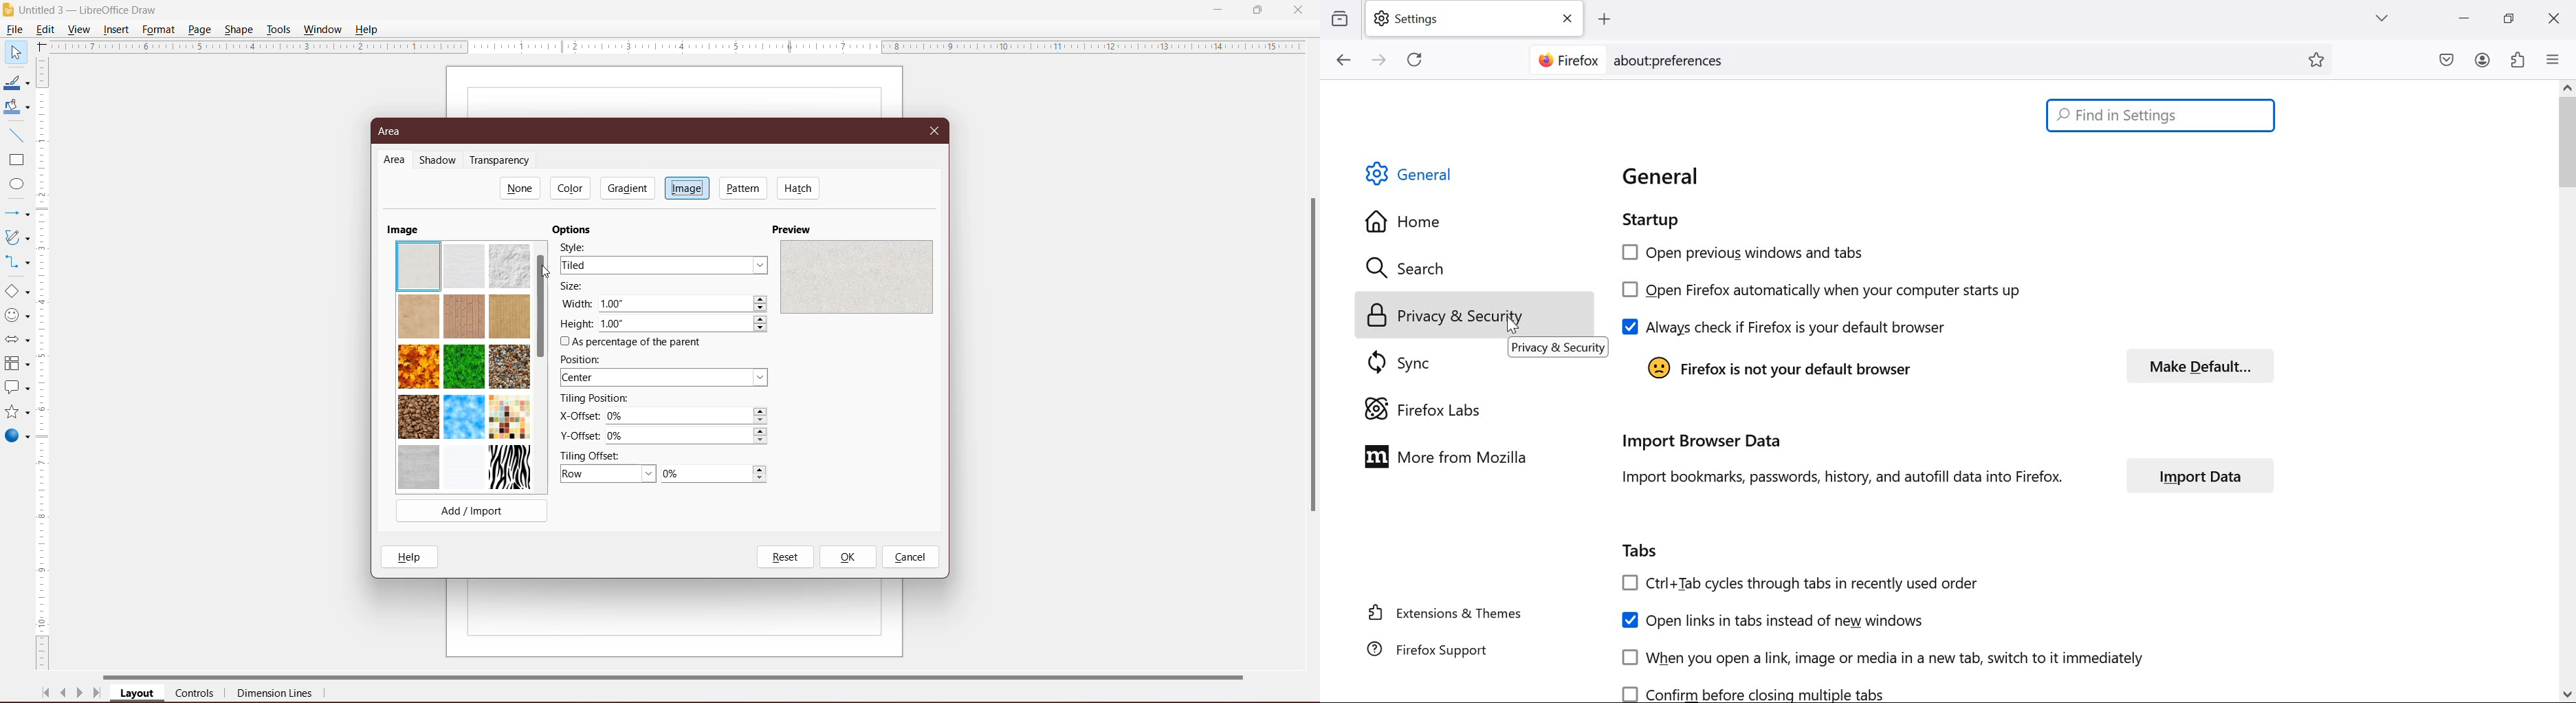 The height and width of the screenshot is (728, 2576). I want to click on save to pocket, so click(2446, 61).